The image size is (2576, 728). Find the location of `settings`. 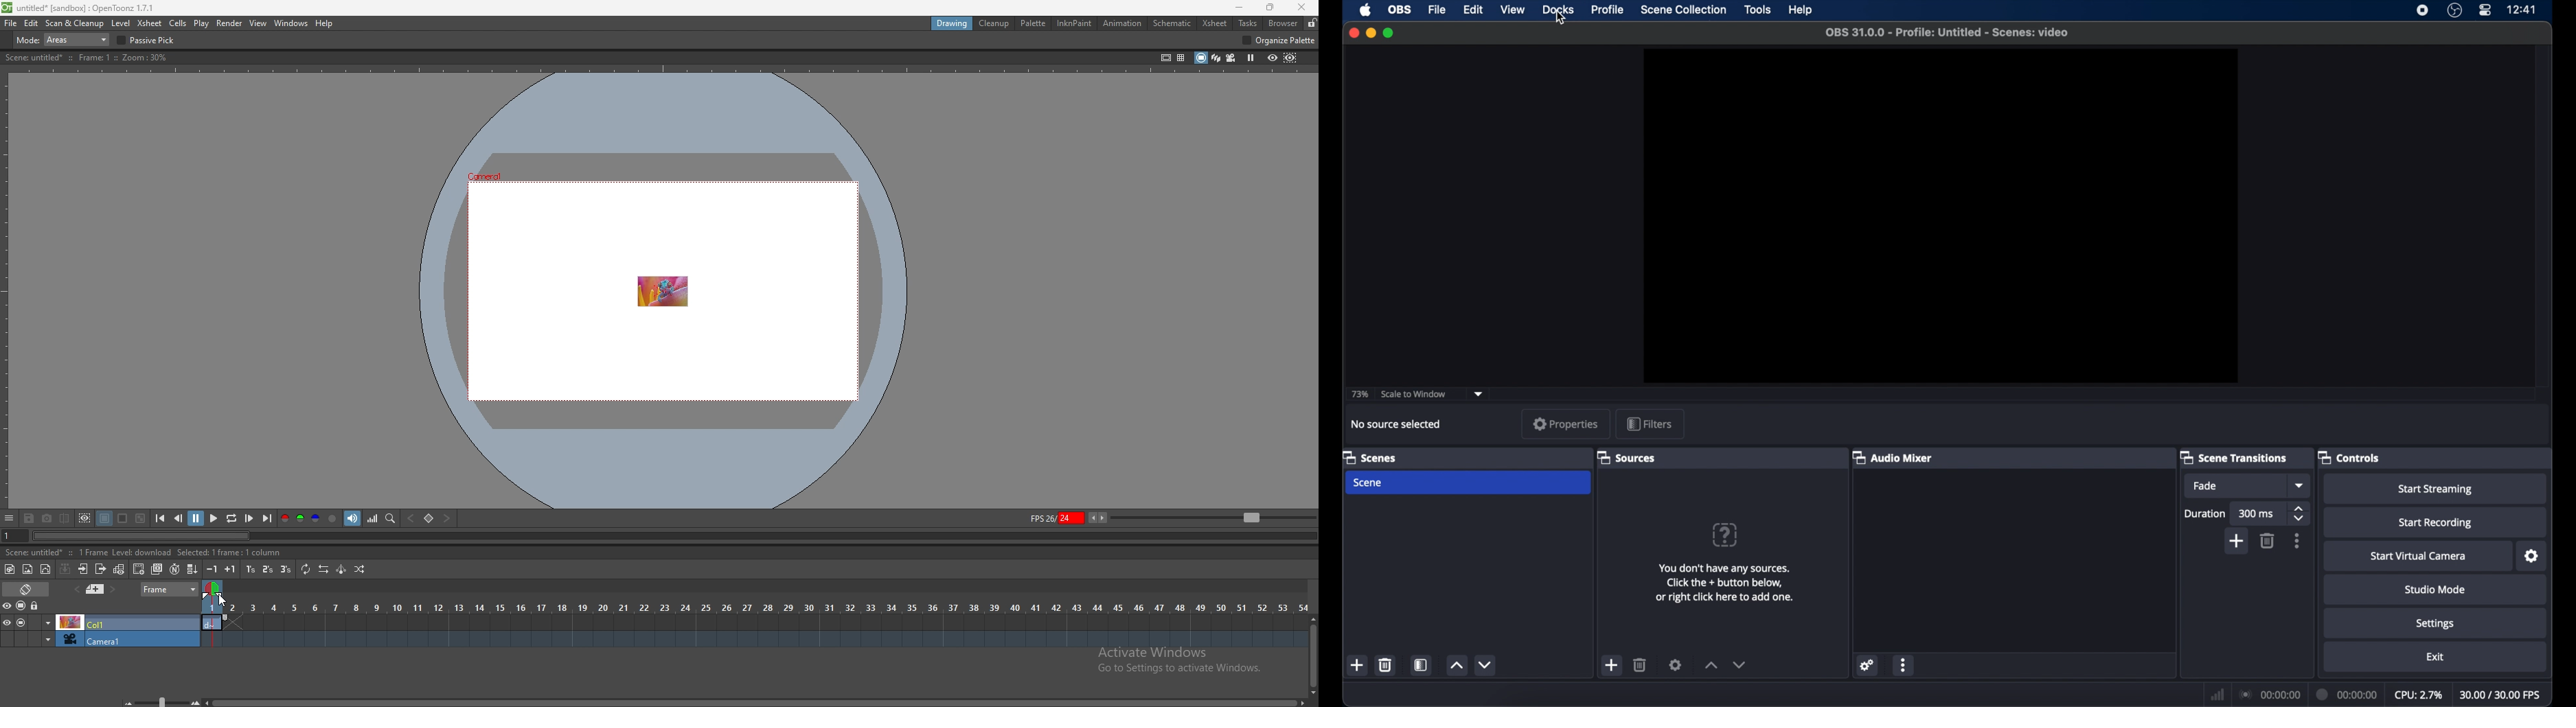

settings is located at coordinates (1866, 664).